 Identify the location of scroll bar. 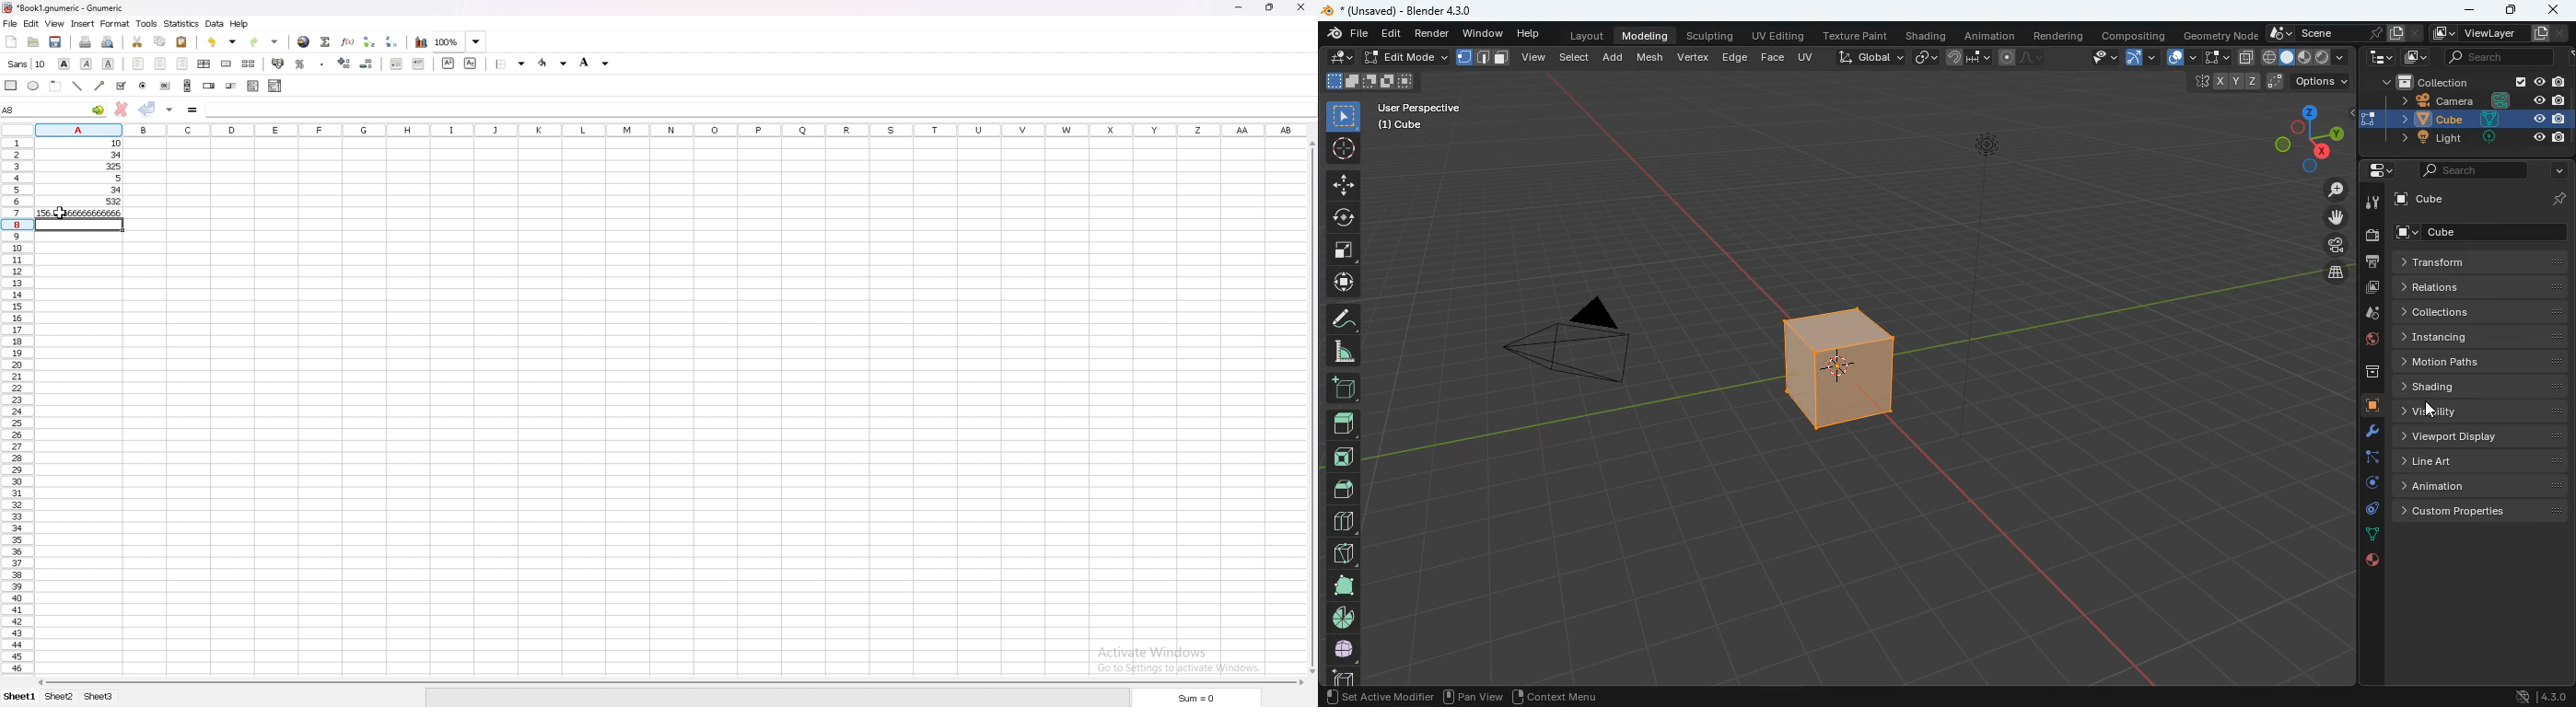
(187, 85).